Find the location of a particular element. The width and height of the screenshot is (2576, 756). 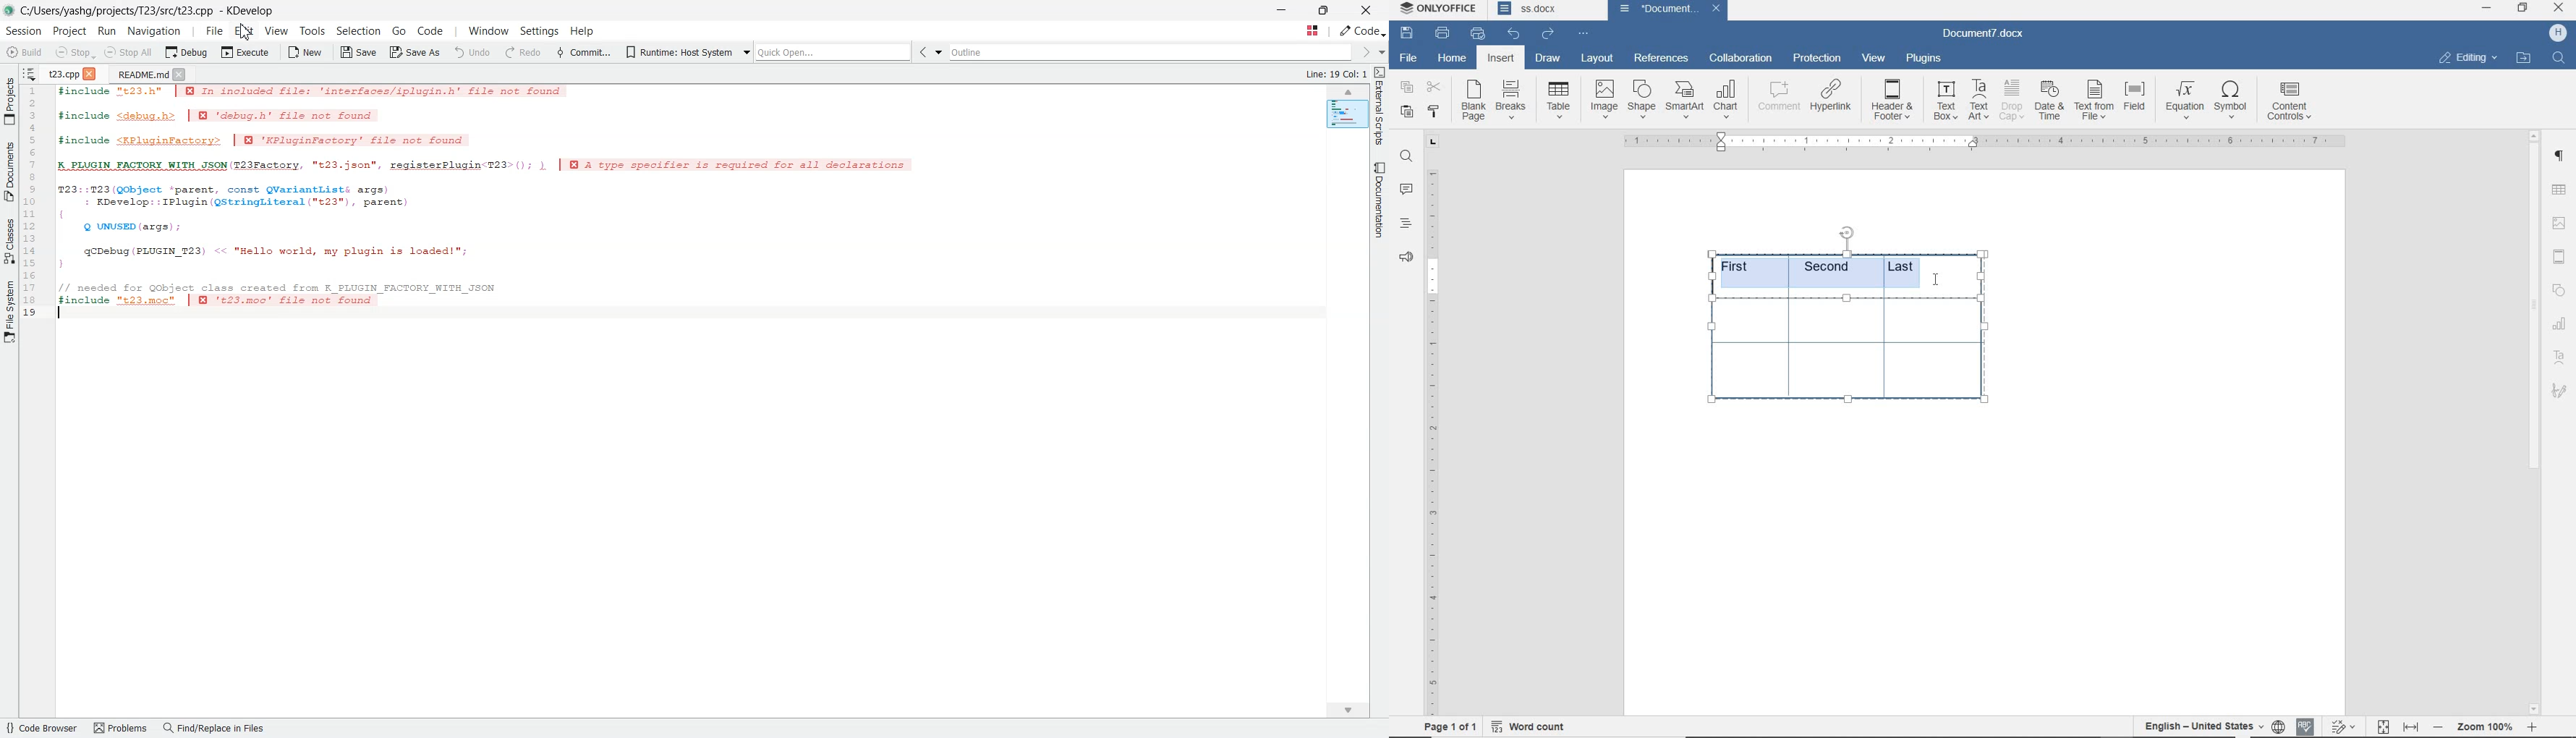

copy style is located at coordinates (1432, 112).